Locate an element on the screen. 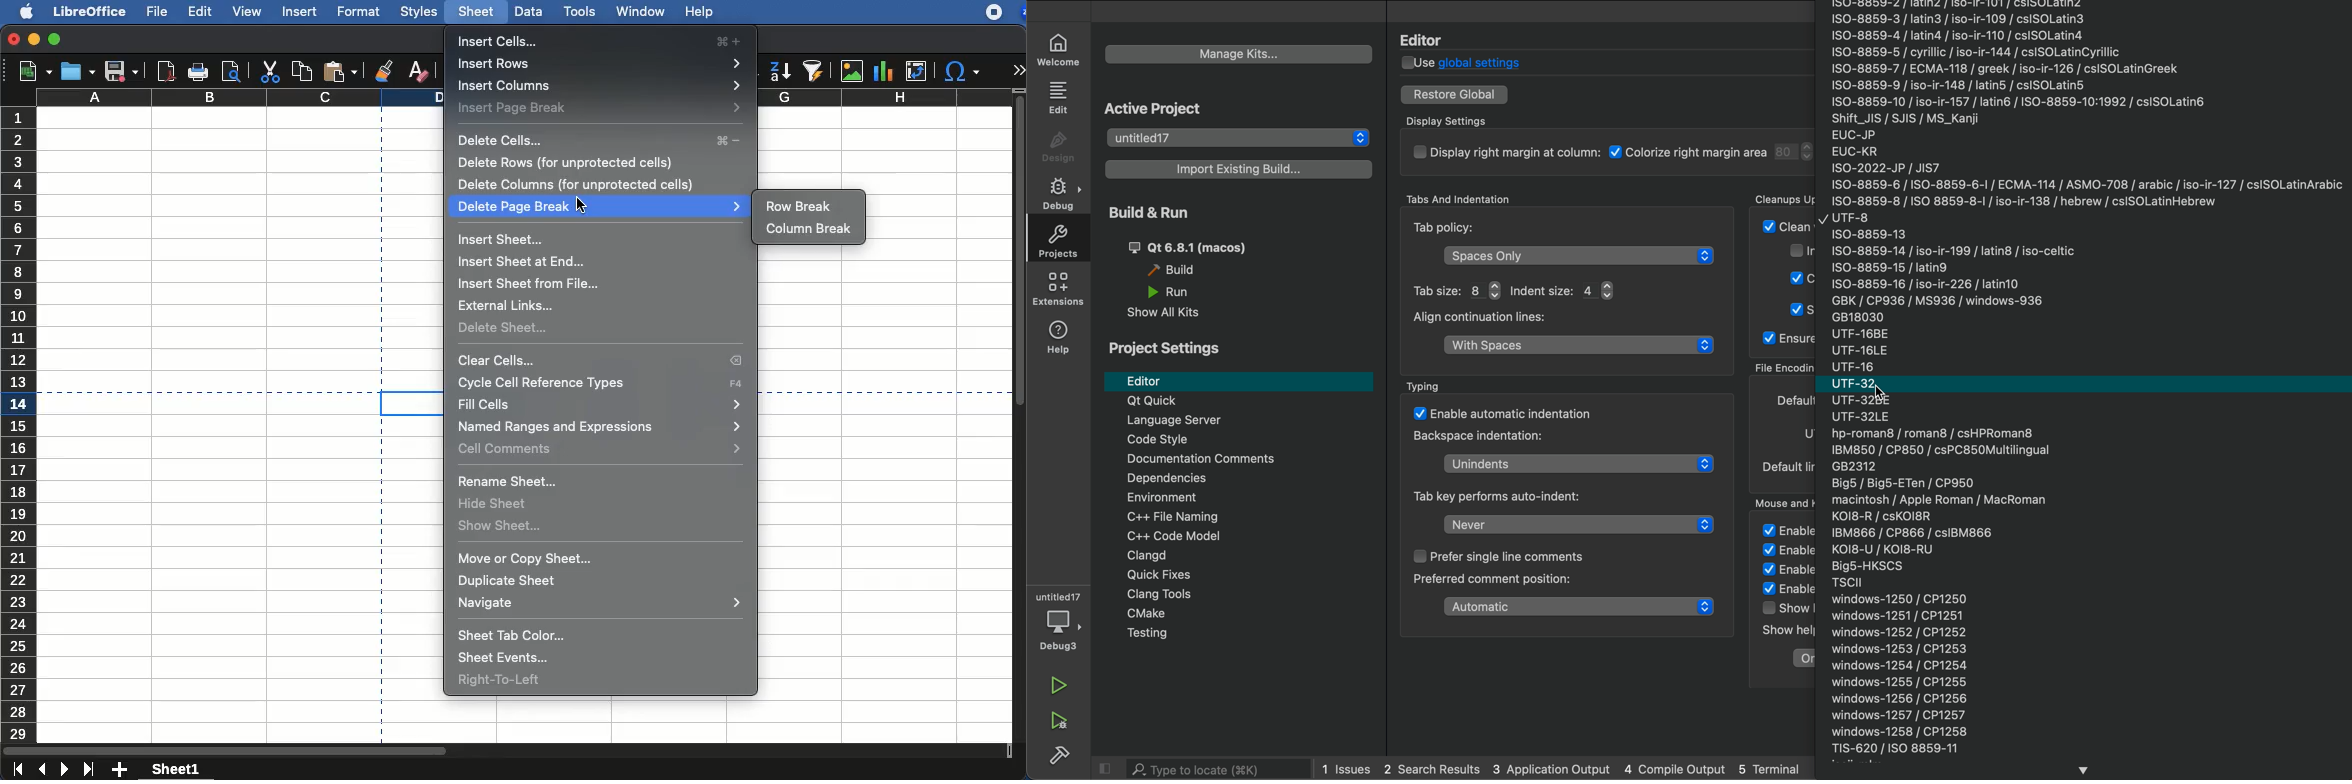   is located at coordinates (1180, 293).